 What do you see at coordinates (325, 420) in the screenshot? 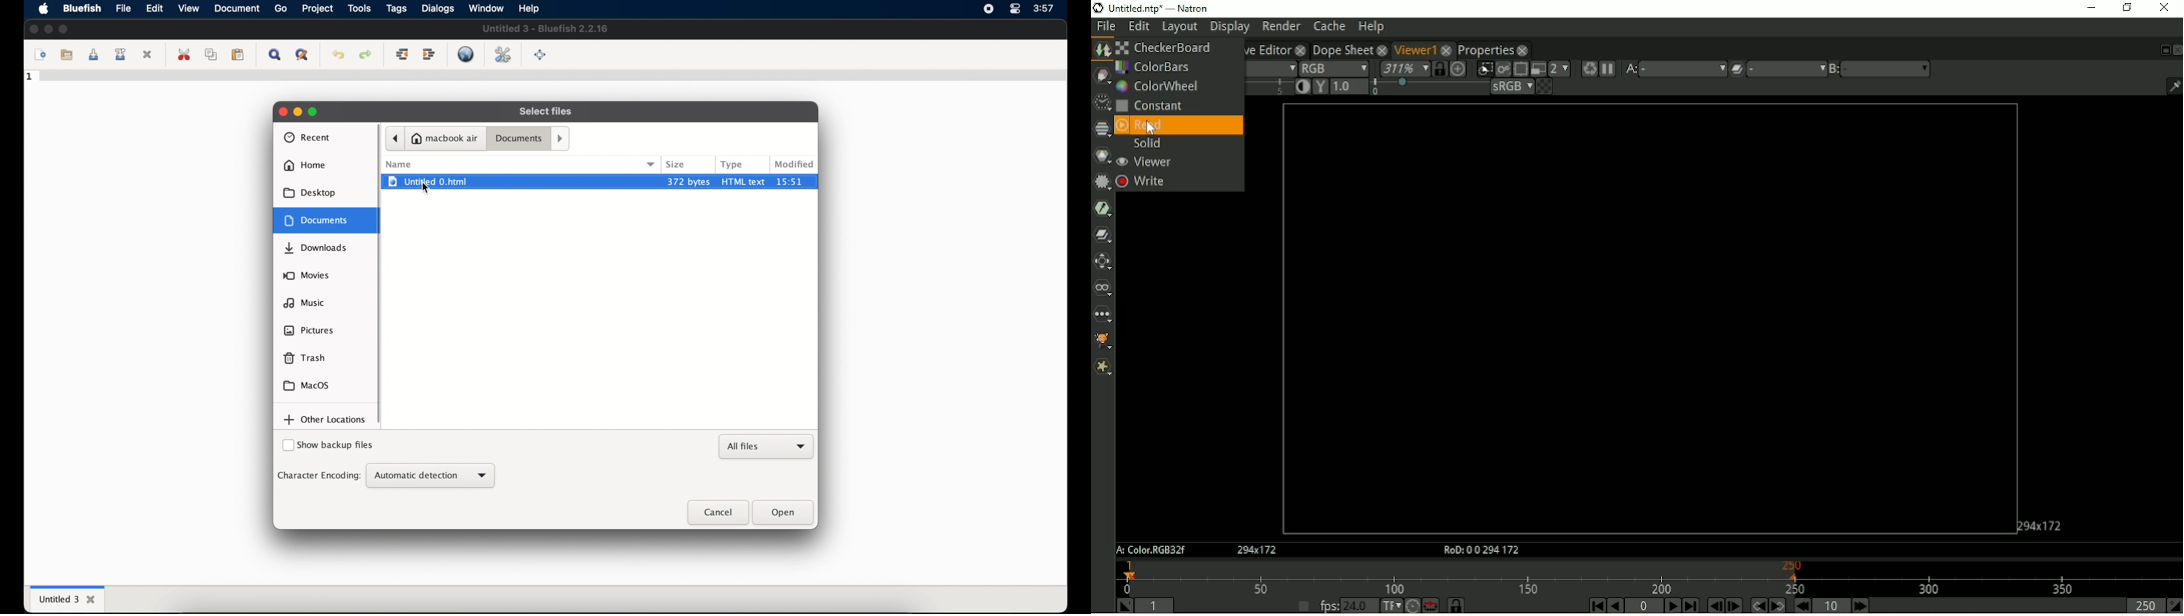
I see `other locations` at bounding box center [325, 420].